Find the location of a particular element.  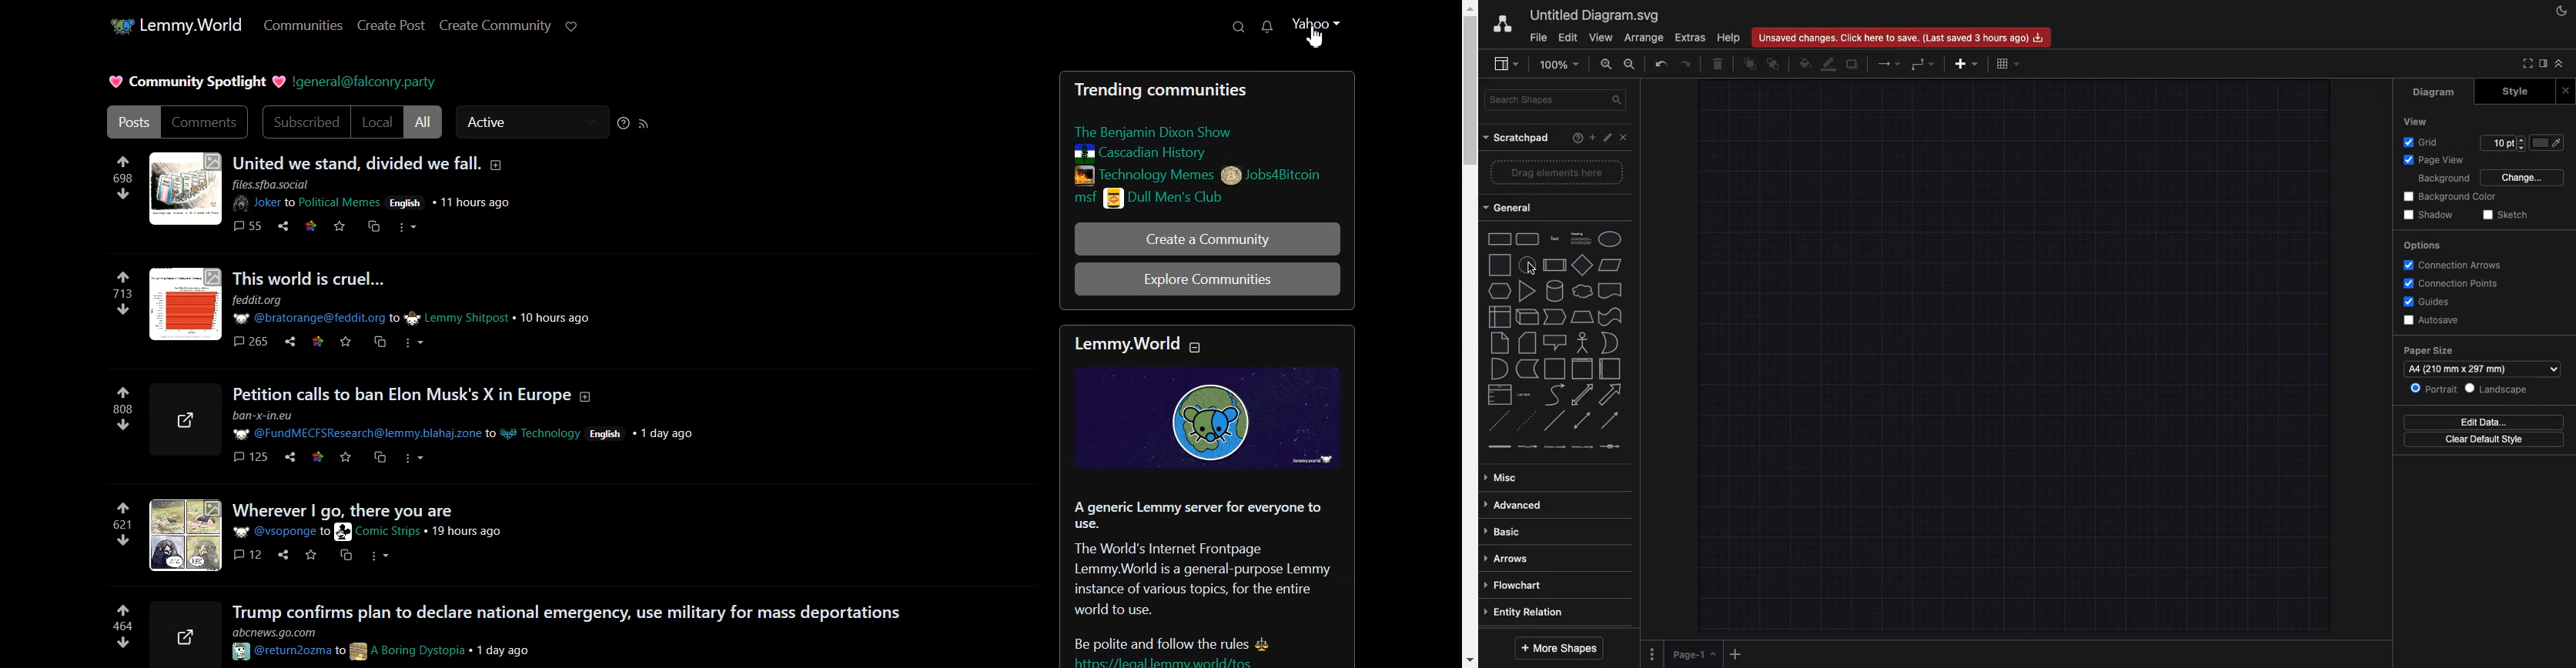

 is located at coordinates (306, 231).